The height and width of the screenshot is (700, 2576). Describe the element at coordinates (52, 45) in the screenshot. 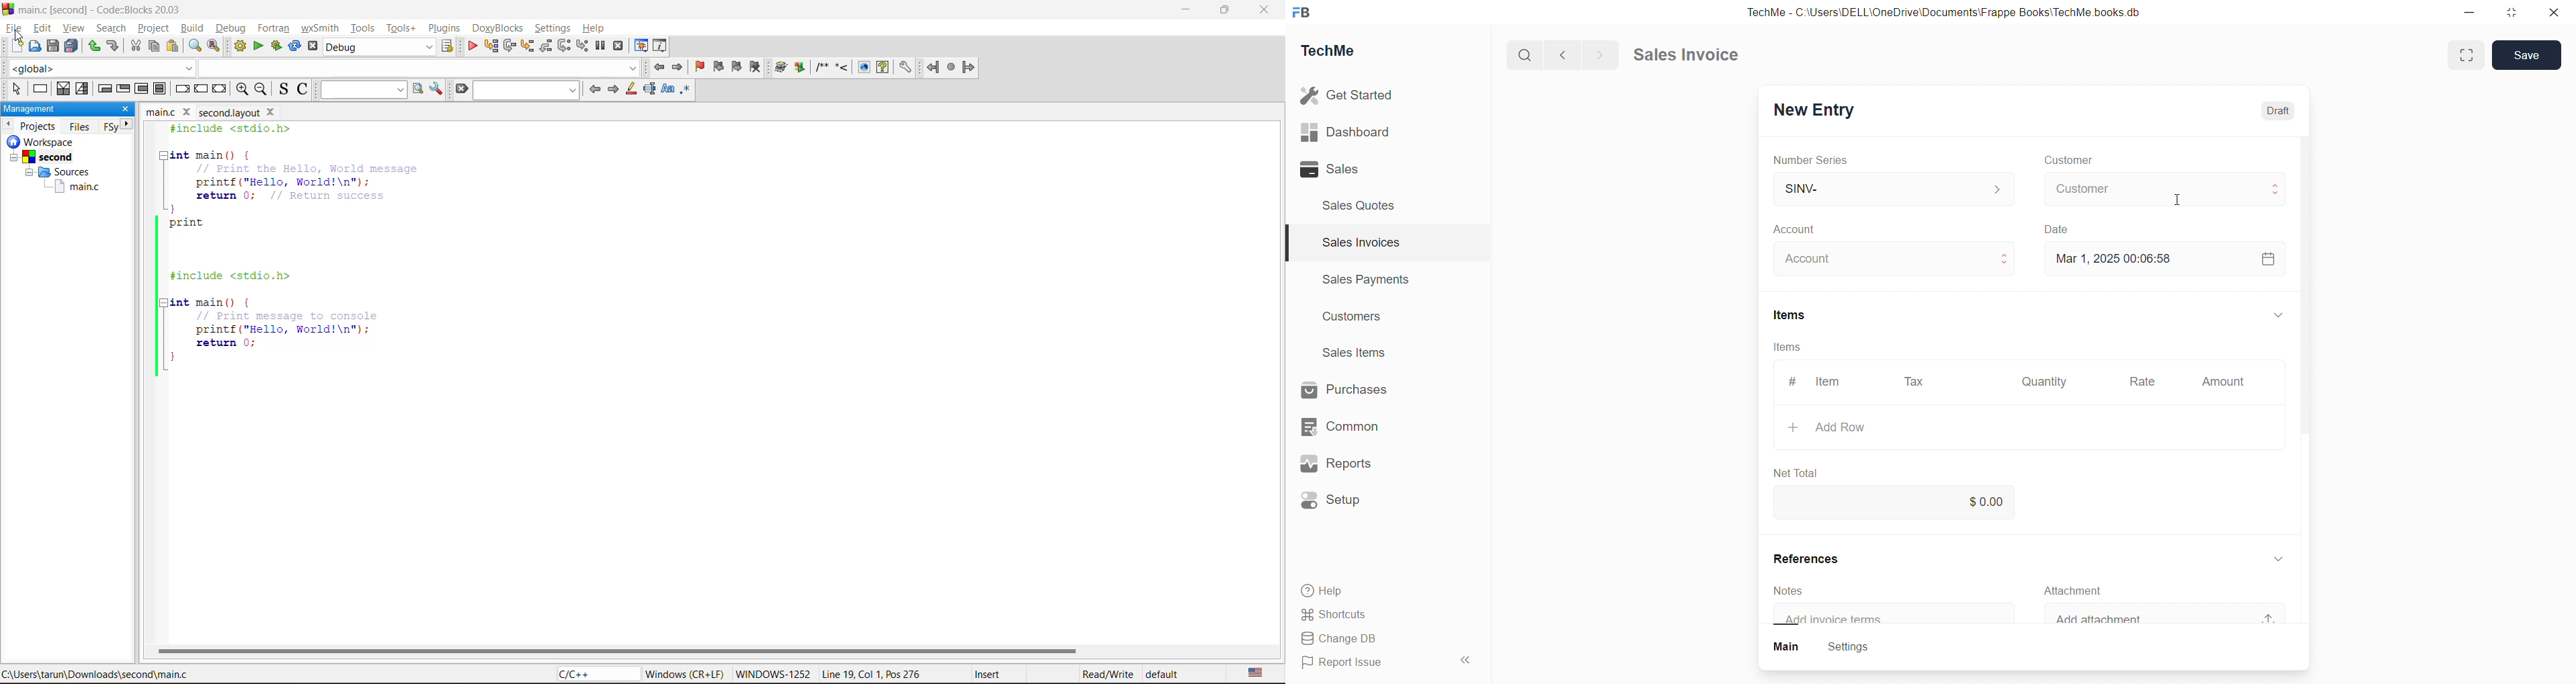

I see `save` at that location.